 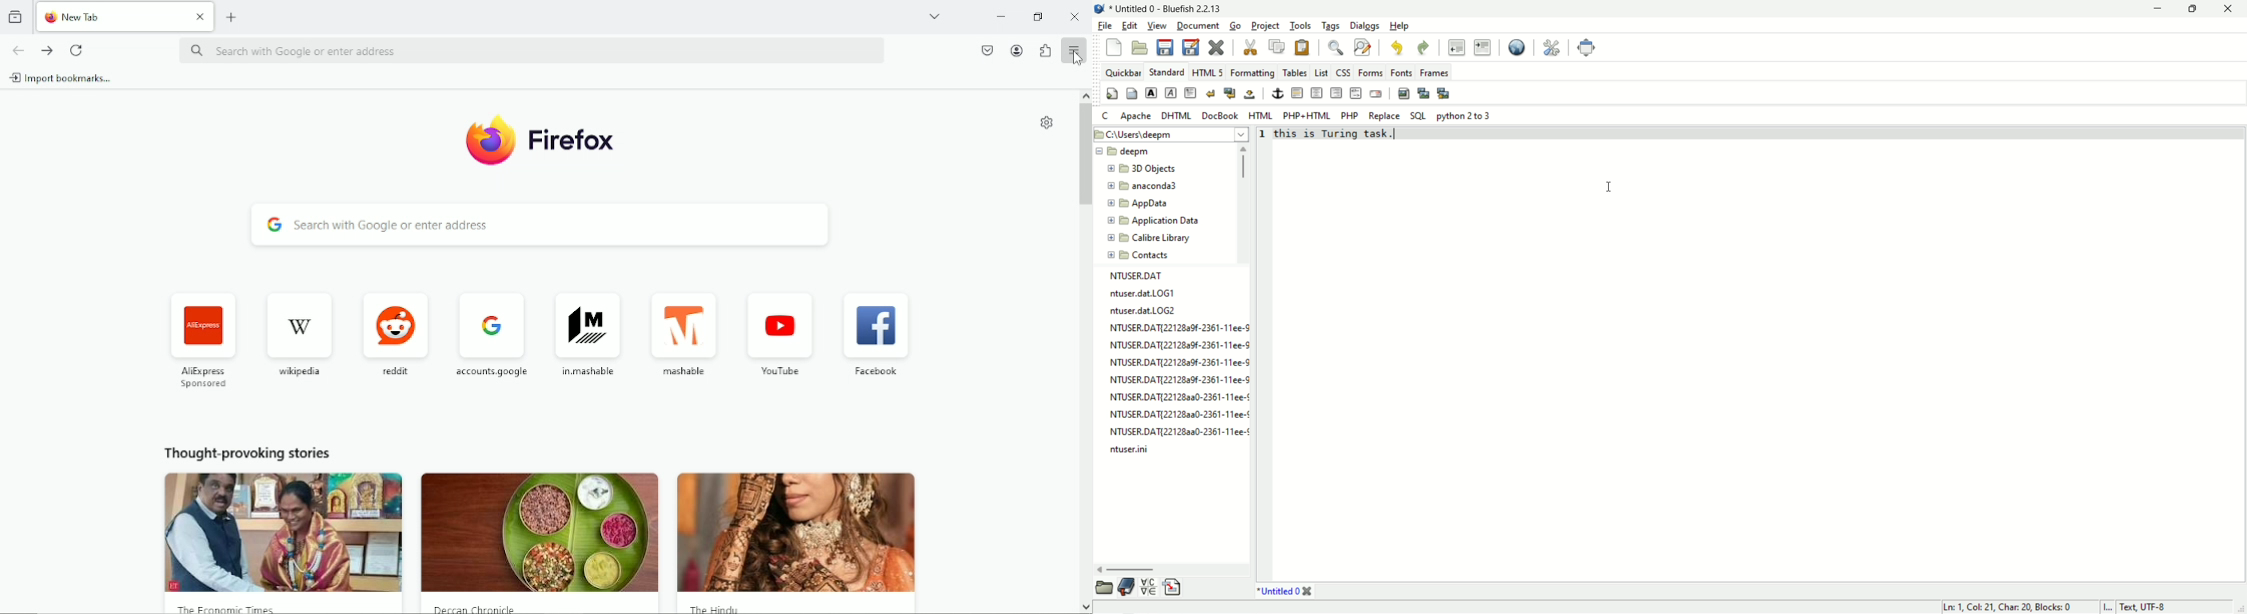 I want to click on Help, so click(x=1399, y=26).